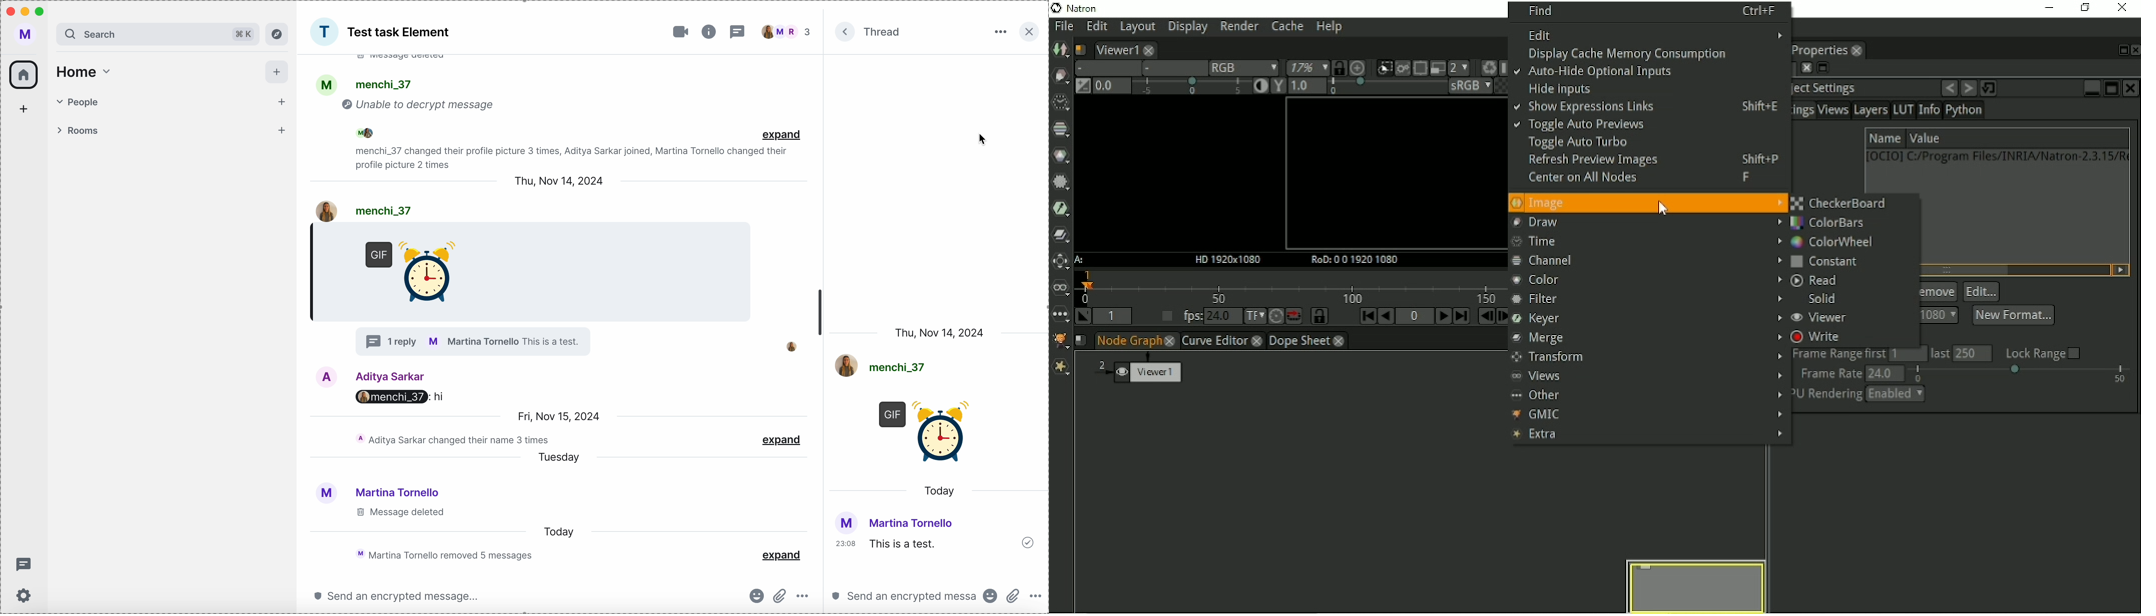  Describe the element at coordinates (557, 414) in the screenshot. I see `date` at that location.